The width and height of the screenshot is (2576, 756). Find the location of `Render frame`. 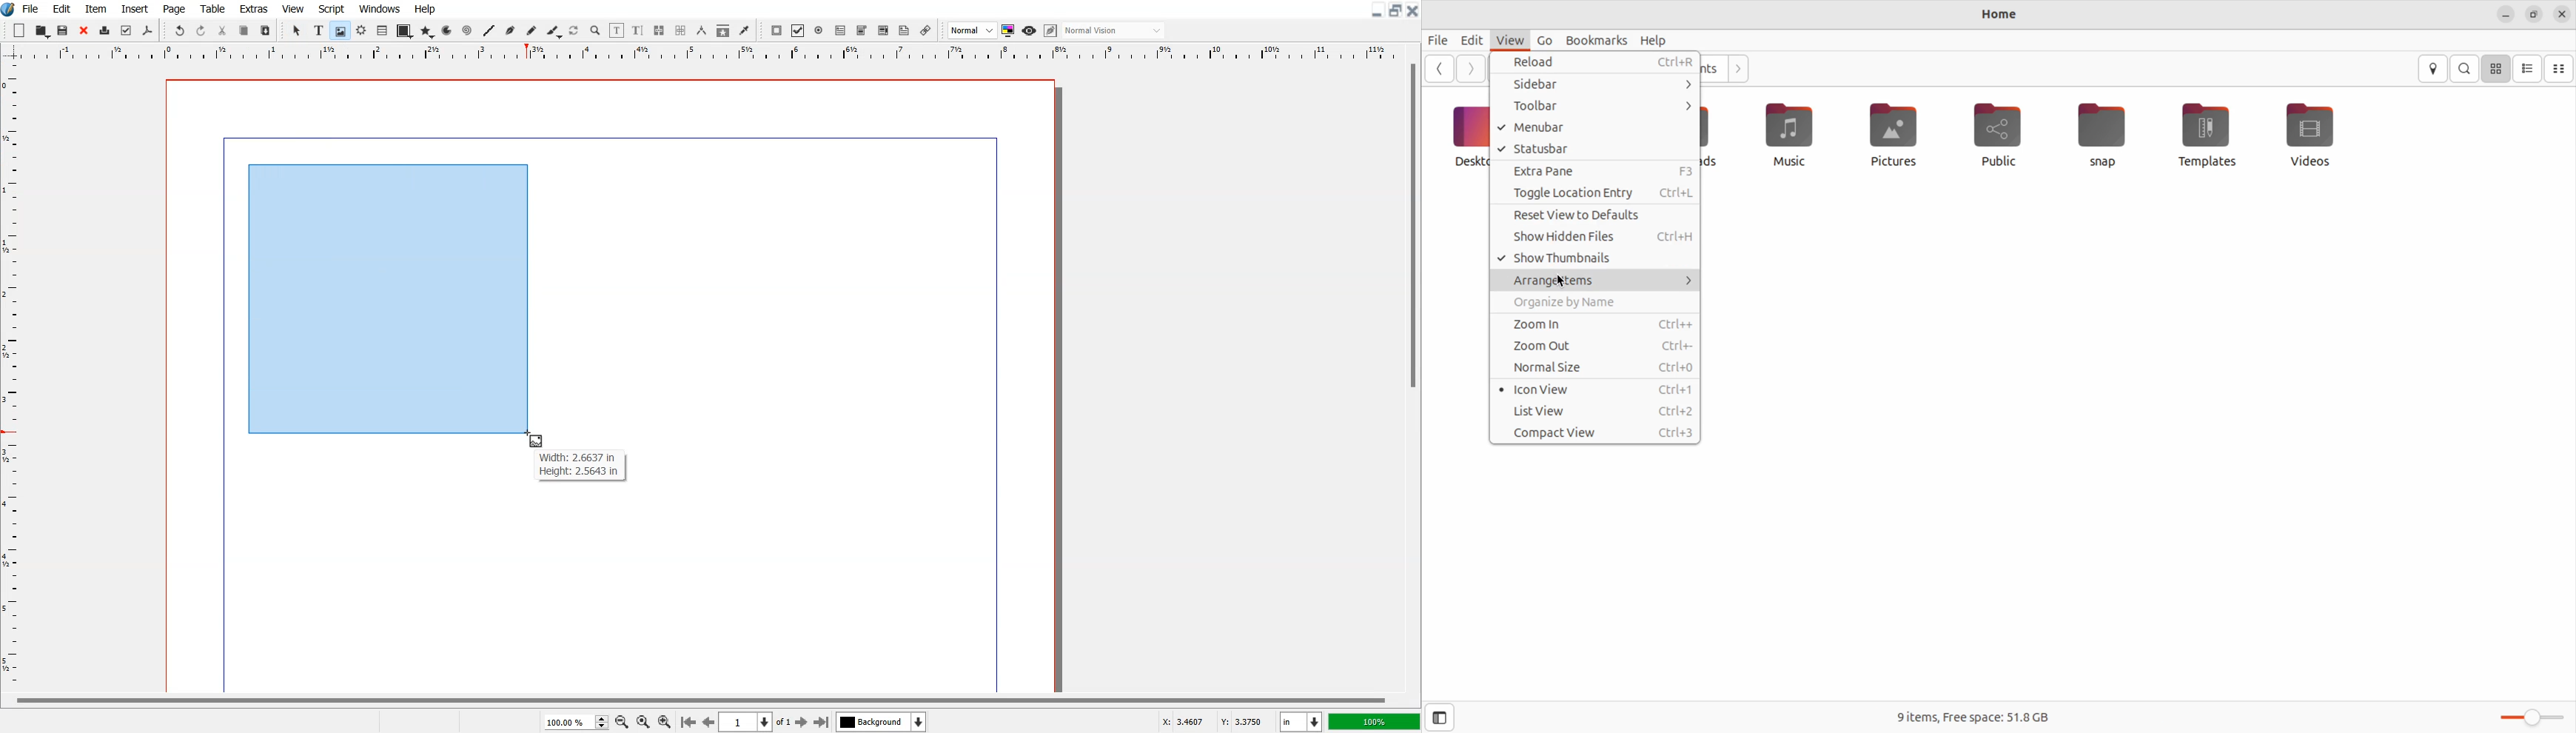

Render frame is located at coordinates (361, 30).